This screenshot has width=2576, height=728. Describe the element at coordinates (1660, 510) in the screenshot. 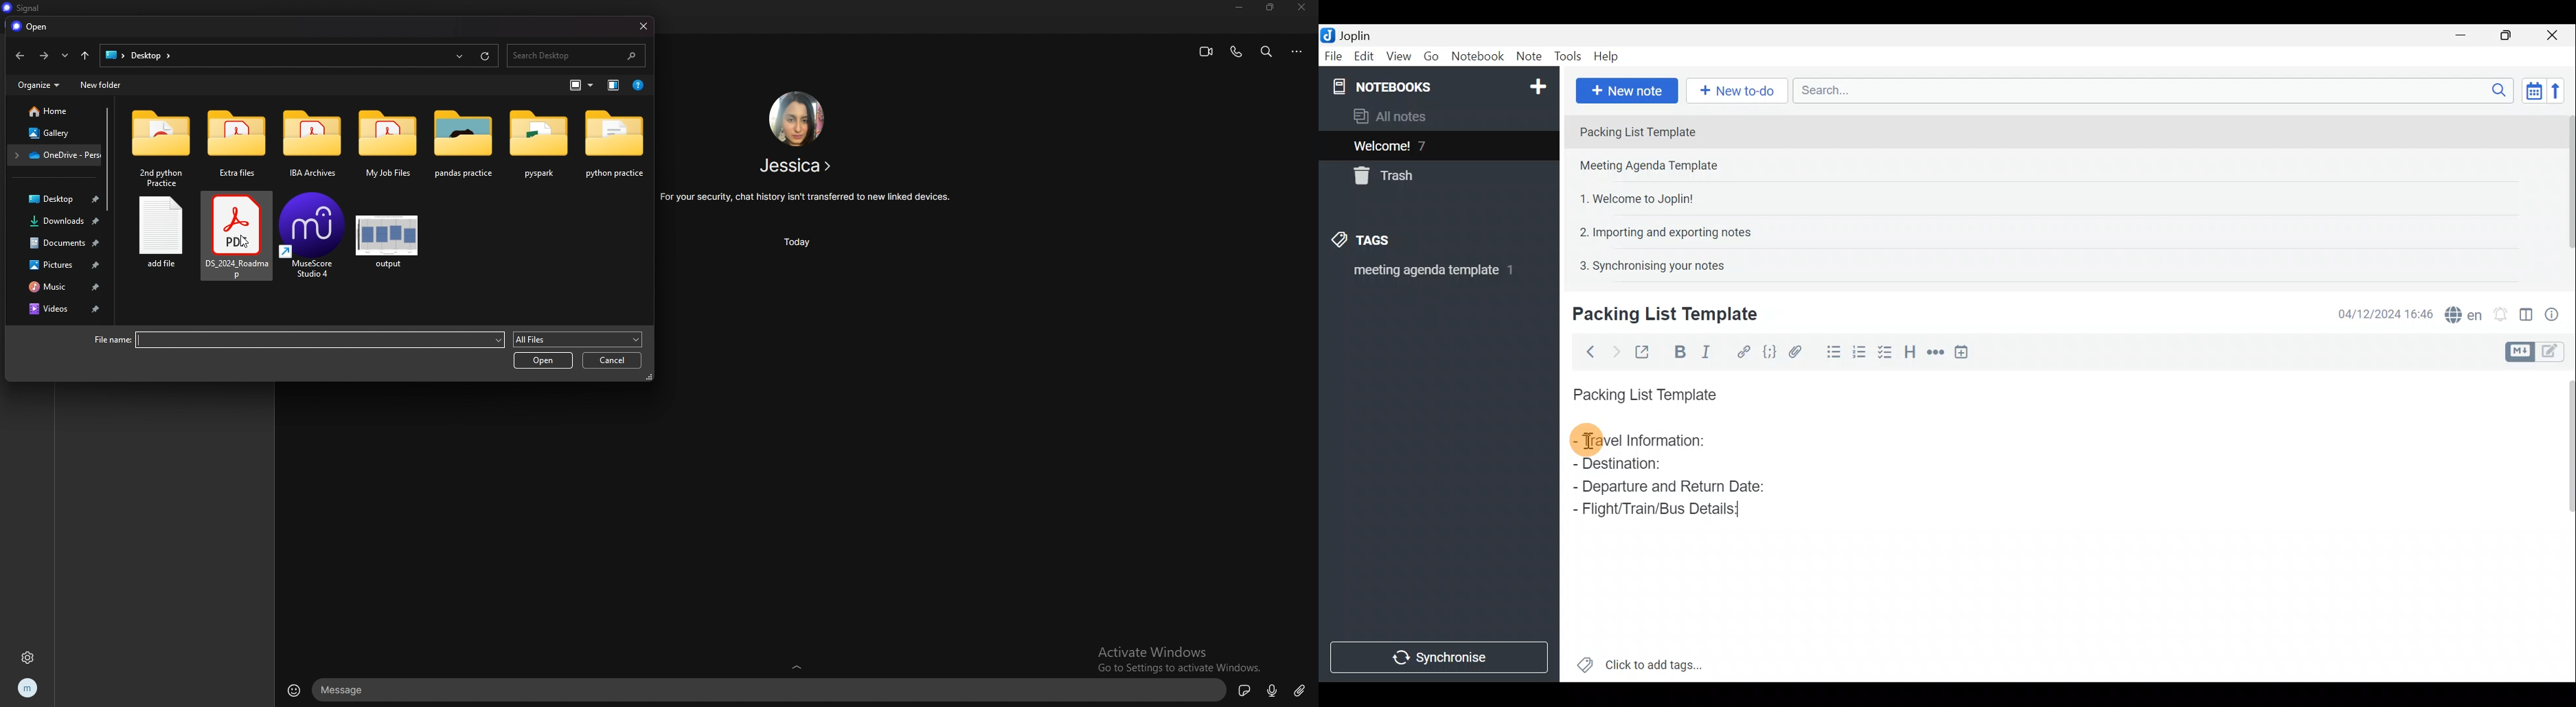

I see `Flight/Train/Bus Details:` at that location.